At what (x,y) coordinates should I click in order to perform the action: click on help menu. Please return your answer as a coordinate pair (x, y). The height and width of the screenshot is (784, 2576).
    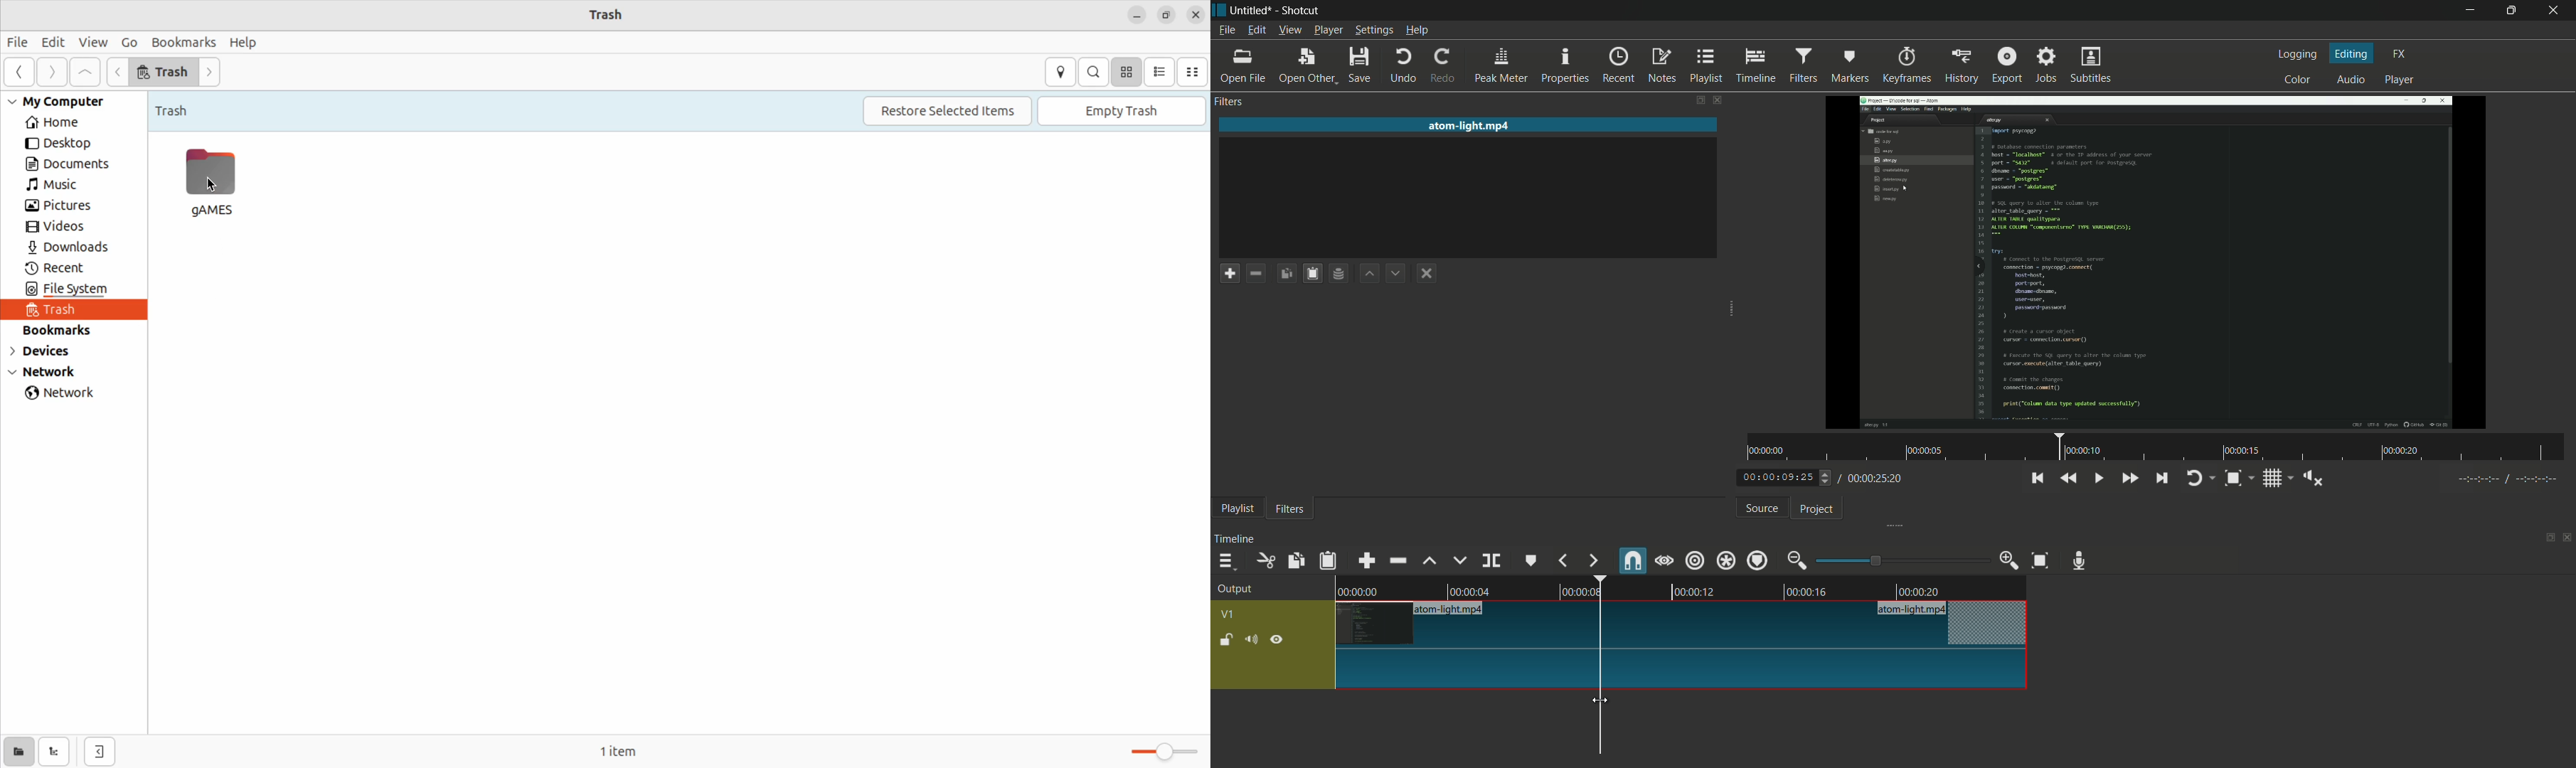
    Looking at the image, I should click on (1417, 31).